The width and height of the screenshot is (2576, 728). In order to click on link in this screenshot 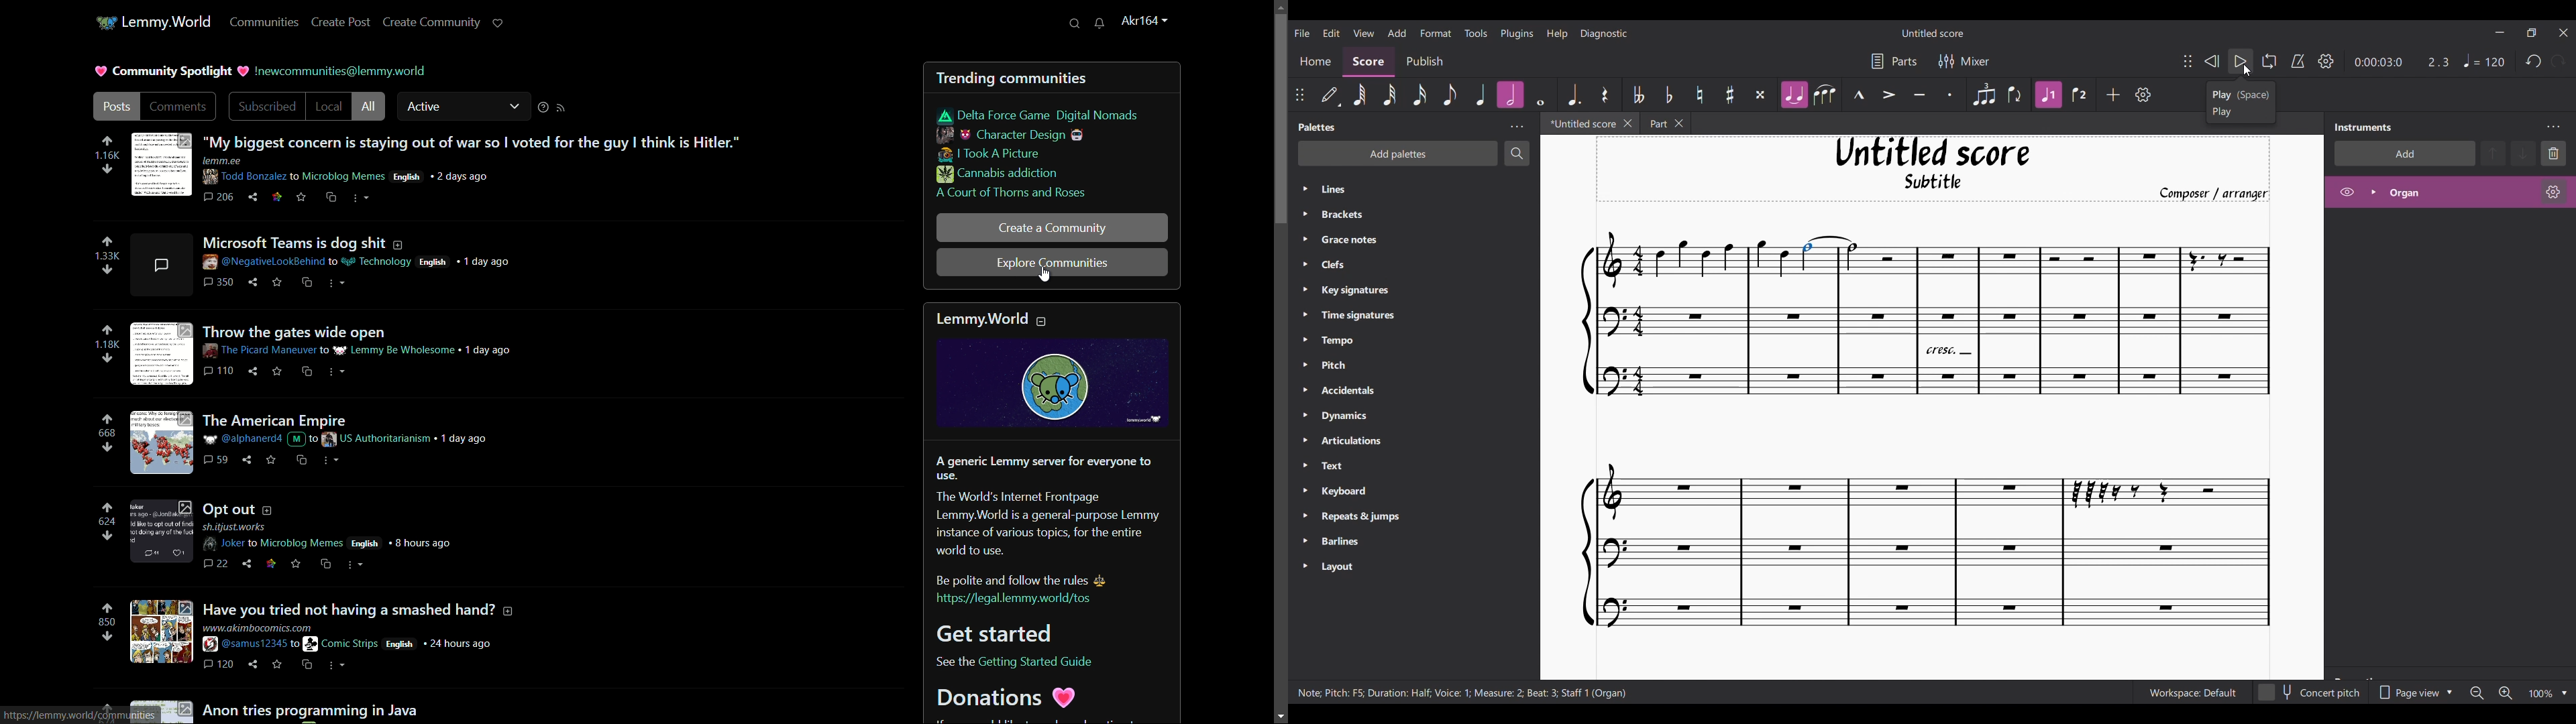, I will do `click(277, 196)`.